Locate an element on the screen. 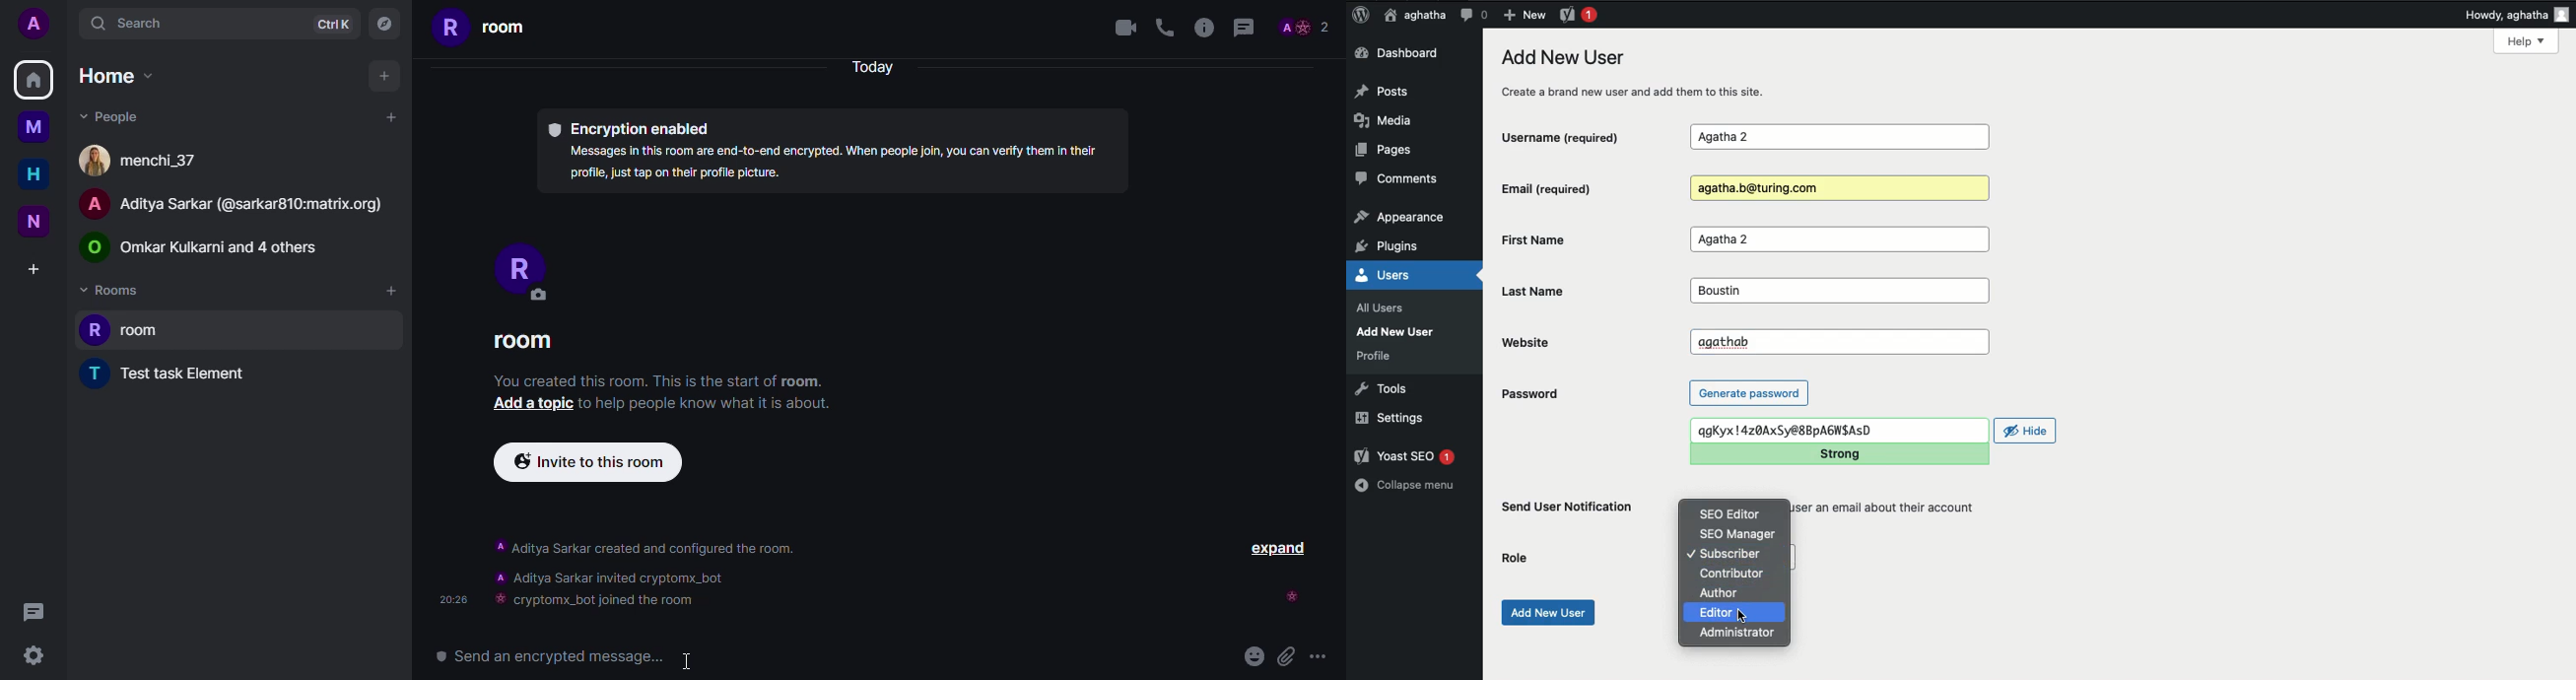 Image resolution: width=2576 pixels, height=700 pixels. emoji is located at coordinates (1250, 658).